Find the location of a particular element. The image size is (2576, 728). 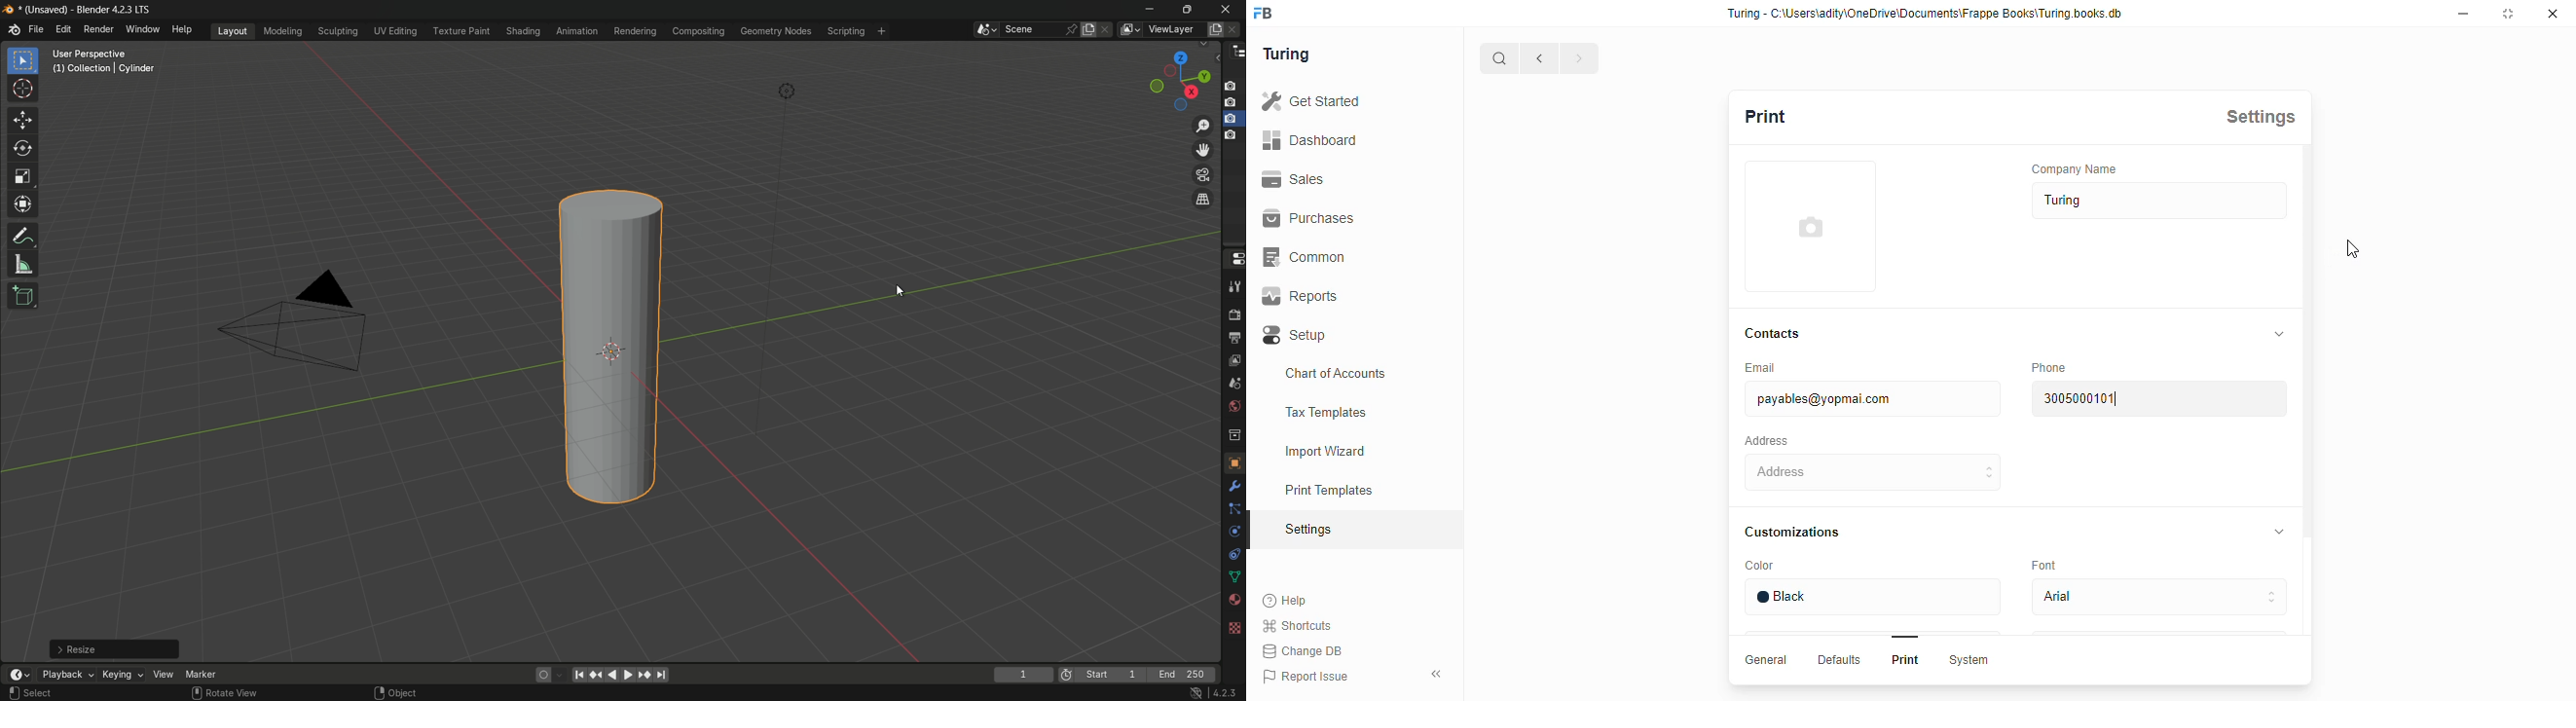

Select is located at coordinates (41, 694).